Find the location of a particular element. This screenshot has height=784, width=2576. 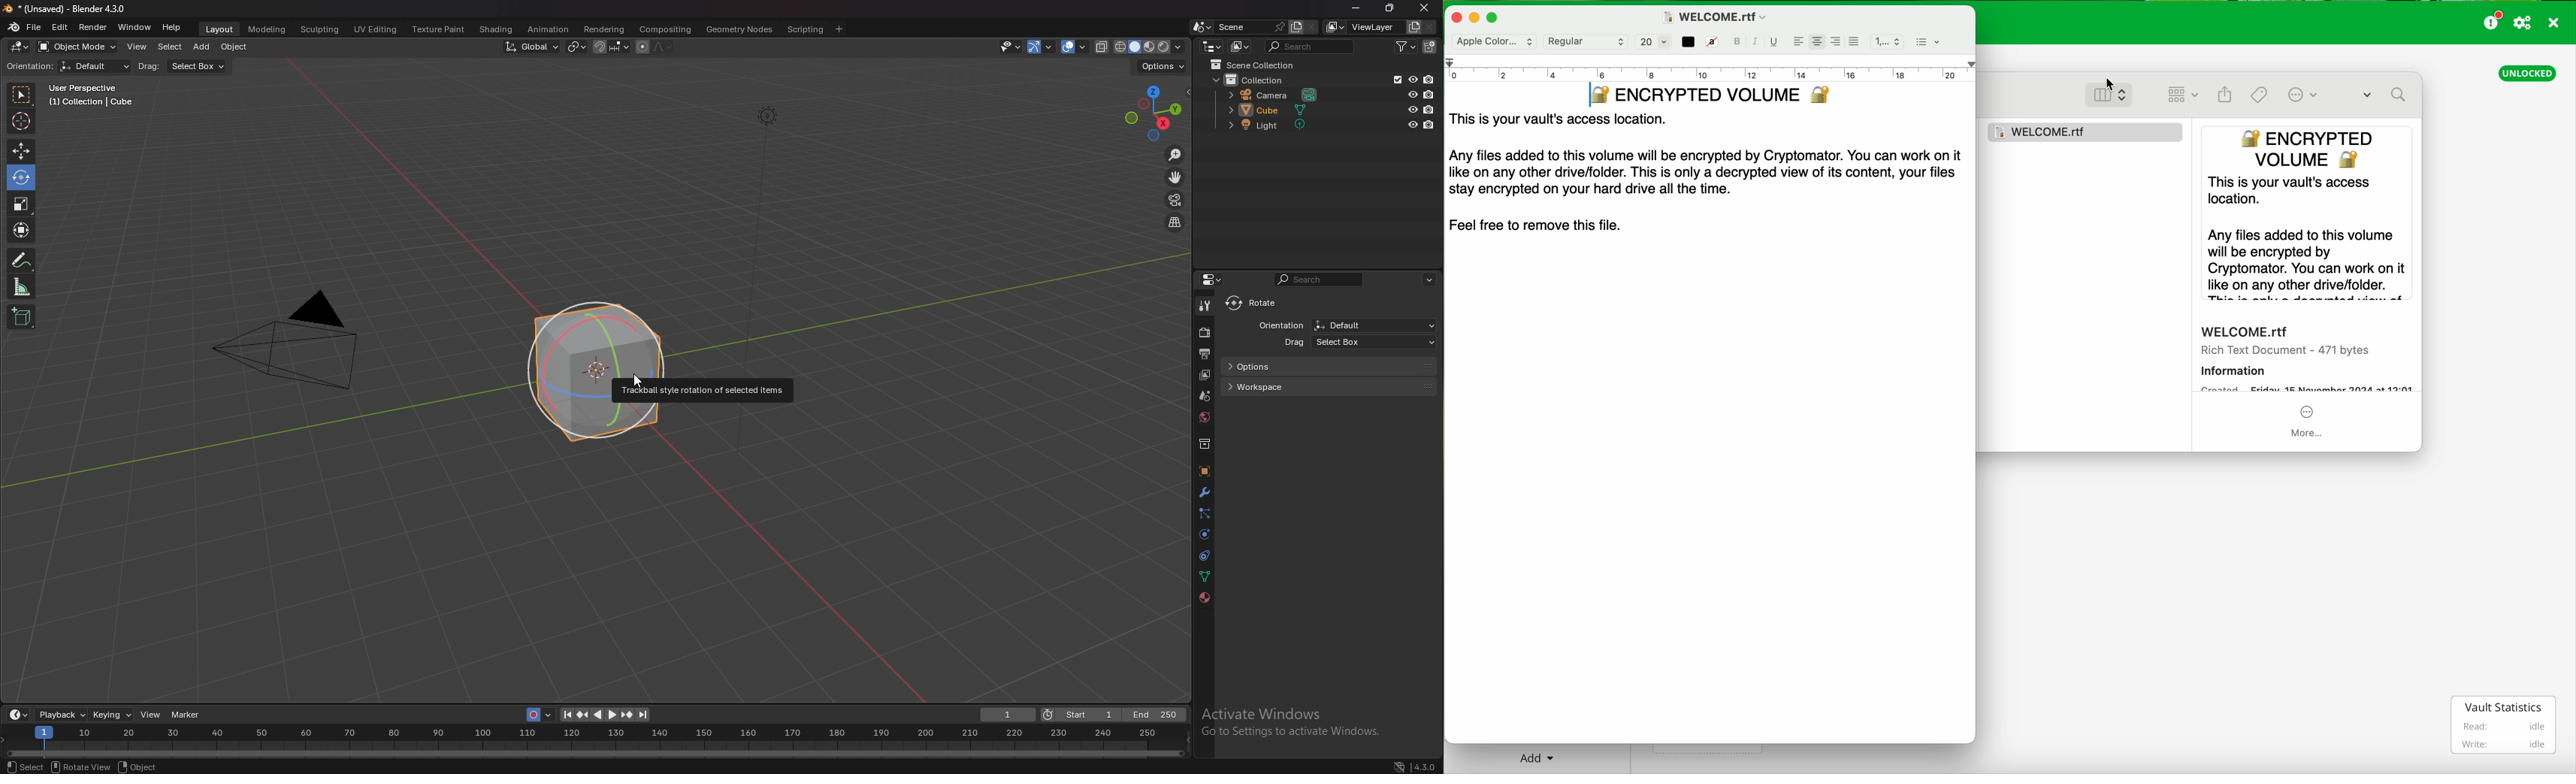

unlocked is located at coordinates (2528, 72).